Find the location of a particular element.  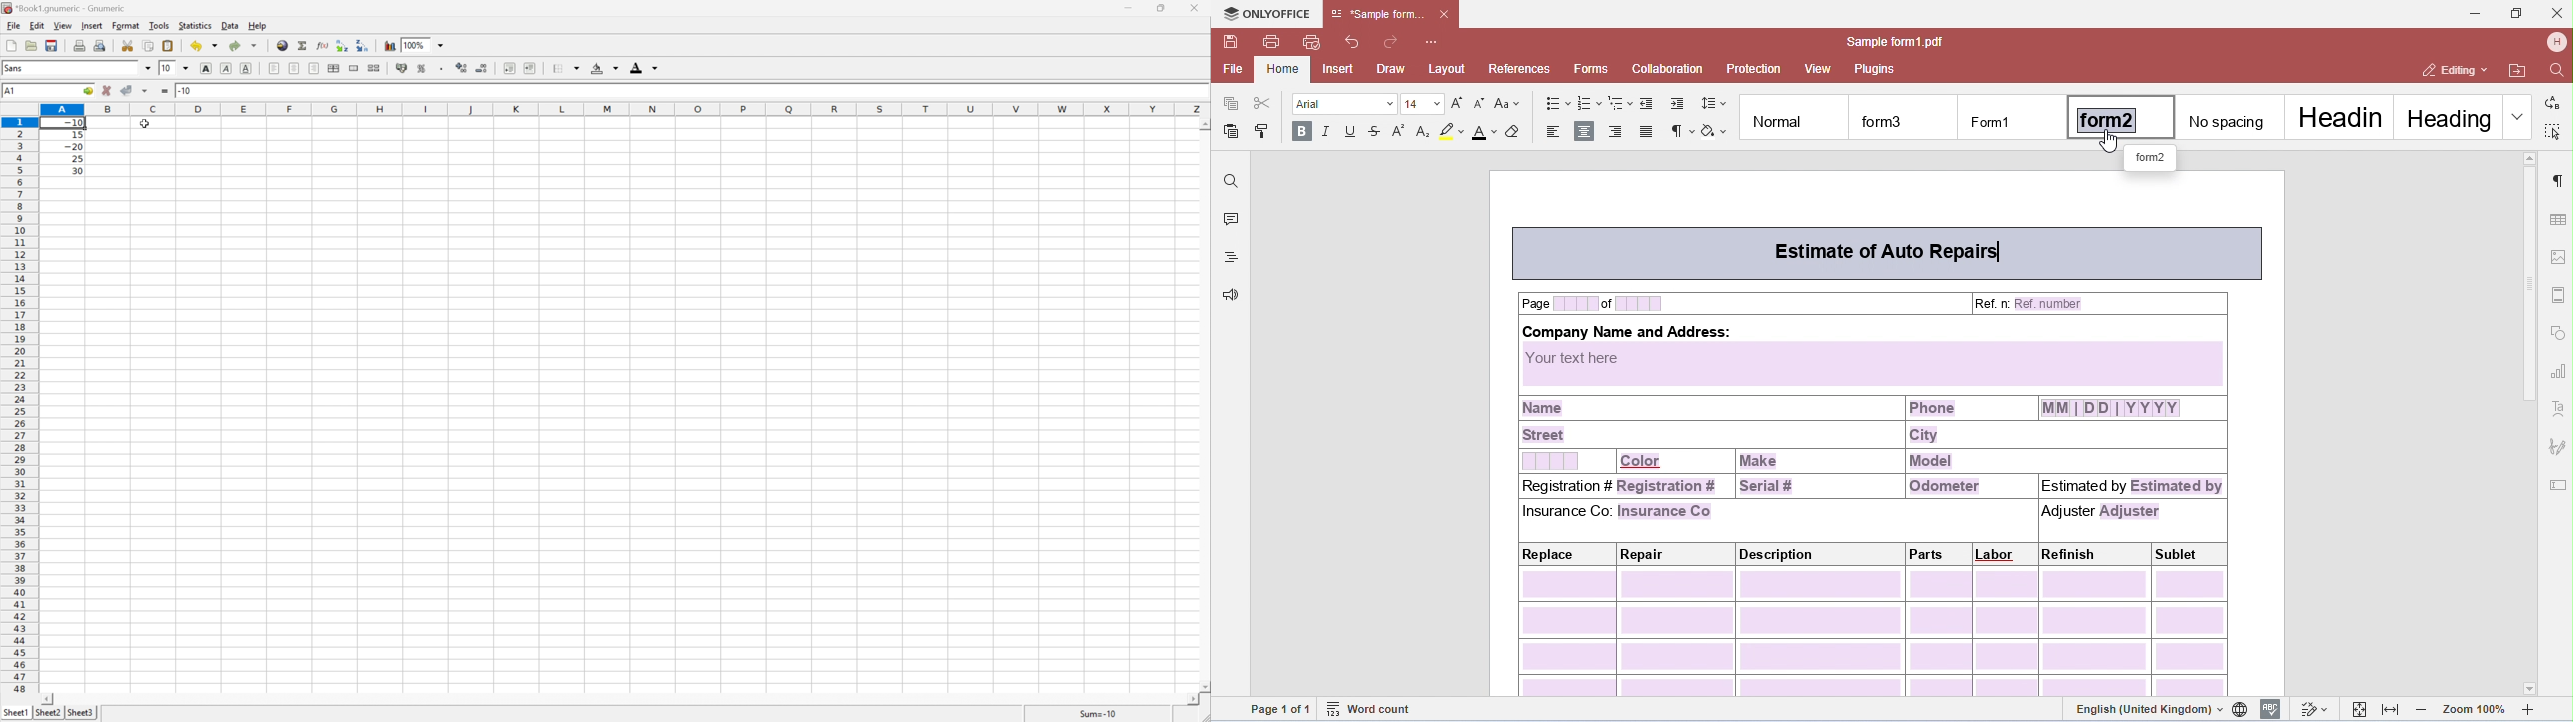

Save the current file is located at coordinates (53, 44).